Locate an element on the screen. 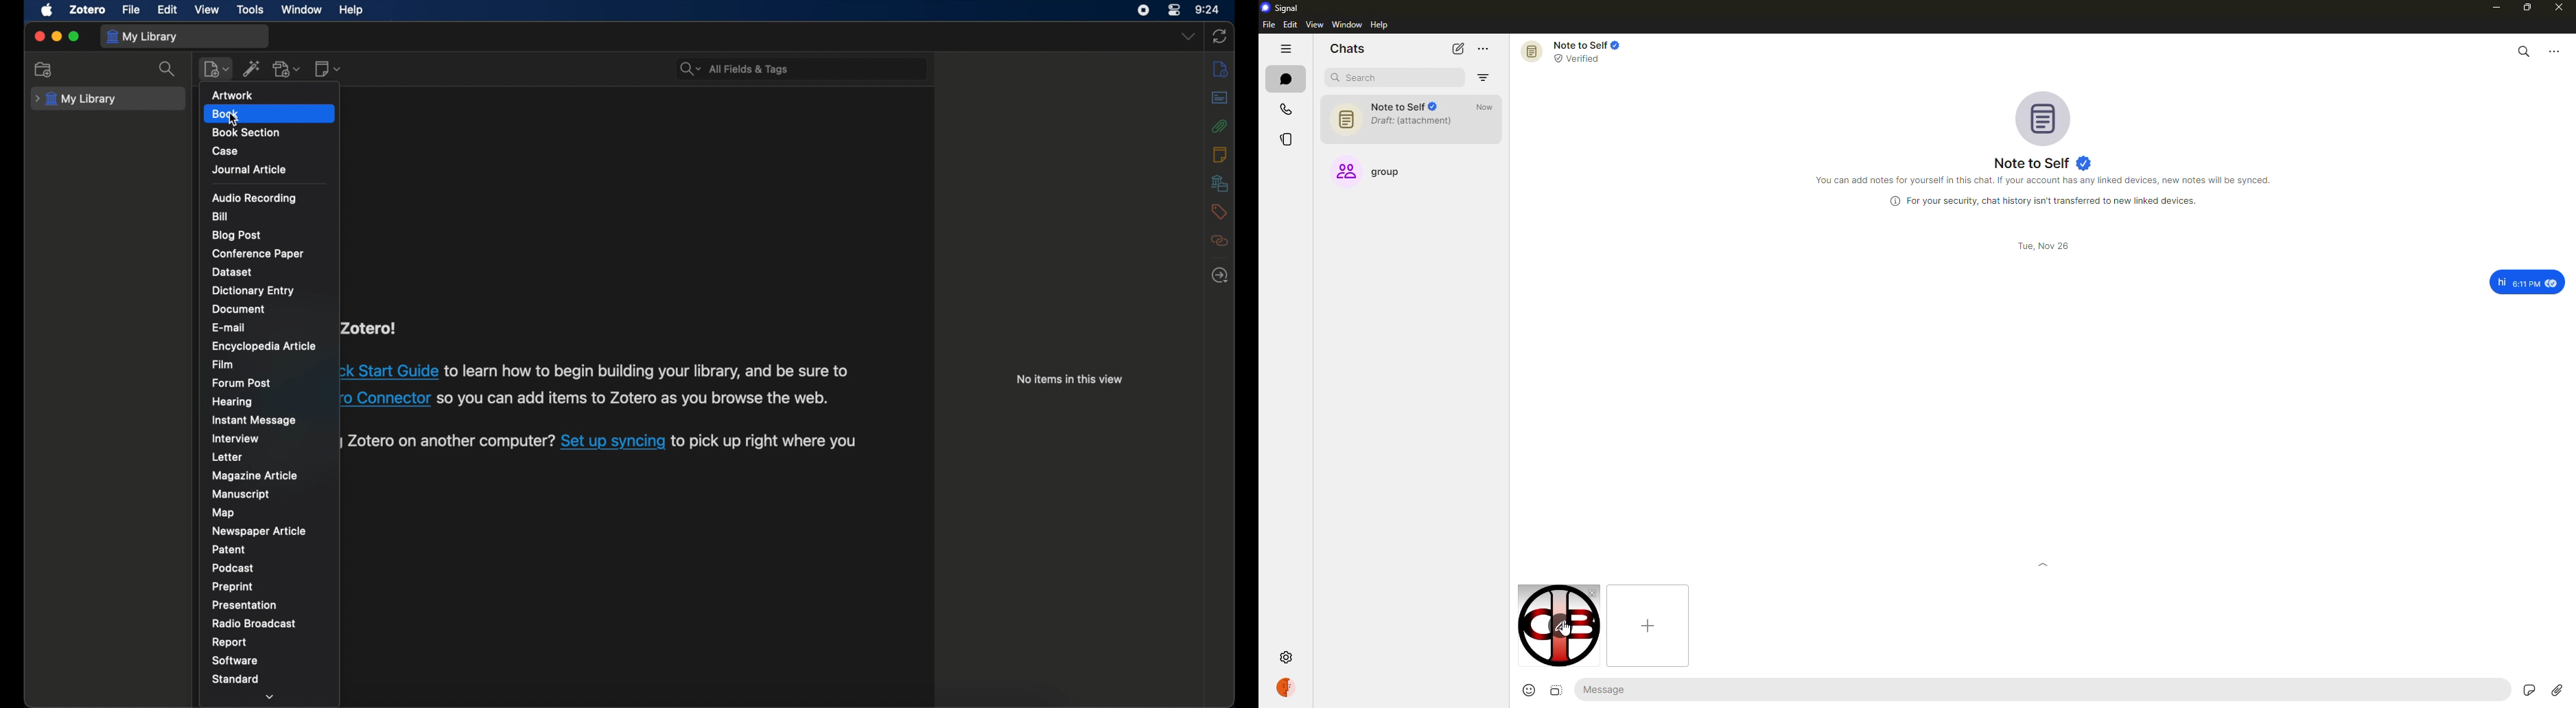 This screenshot has height=728, width=2576. message is located at coordinates (1680, 688).